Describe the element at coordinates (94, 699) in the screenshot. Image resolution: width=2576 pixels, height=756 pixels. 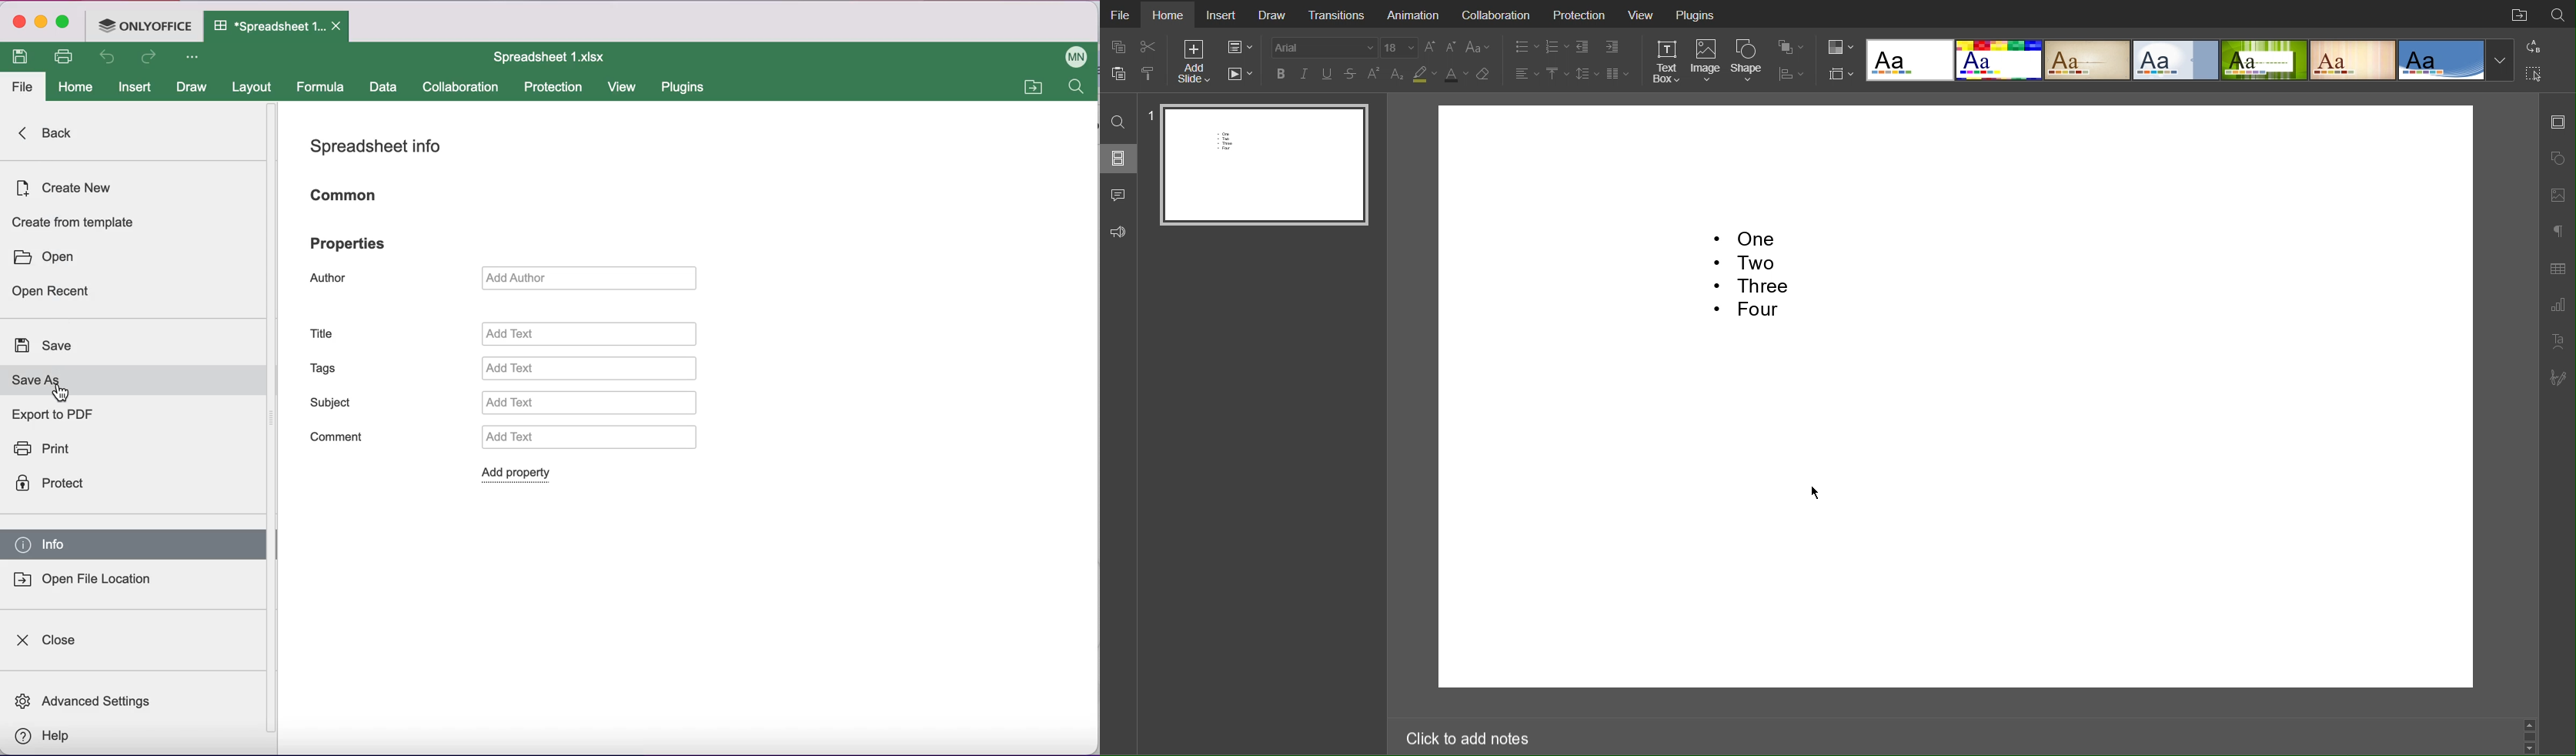
I see `advanced settings` at that location.